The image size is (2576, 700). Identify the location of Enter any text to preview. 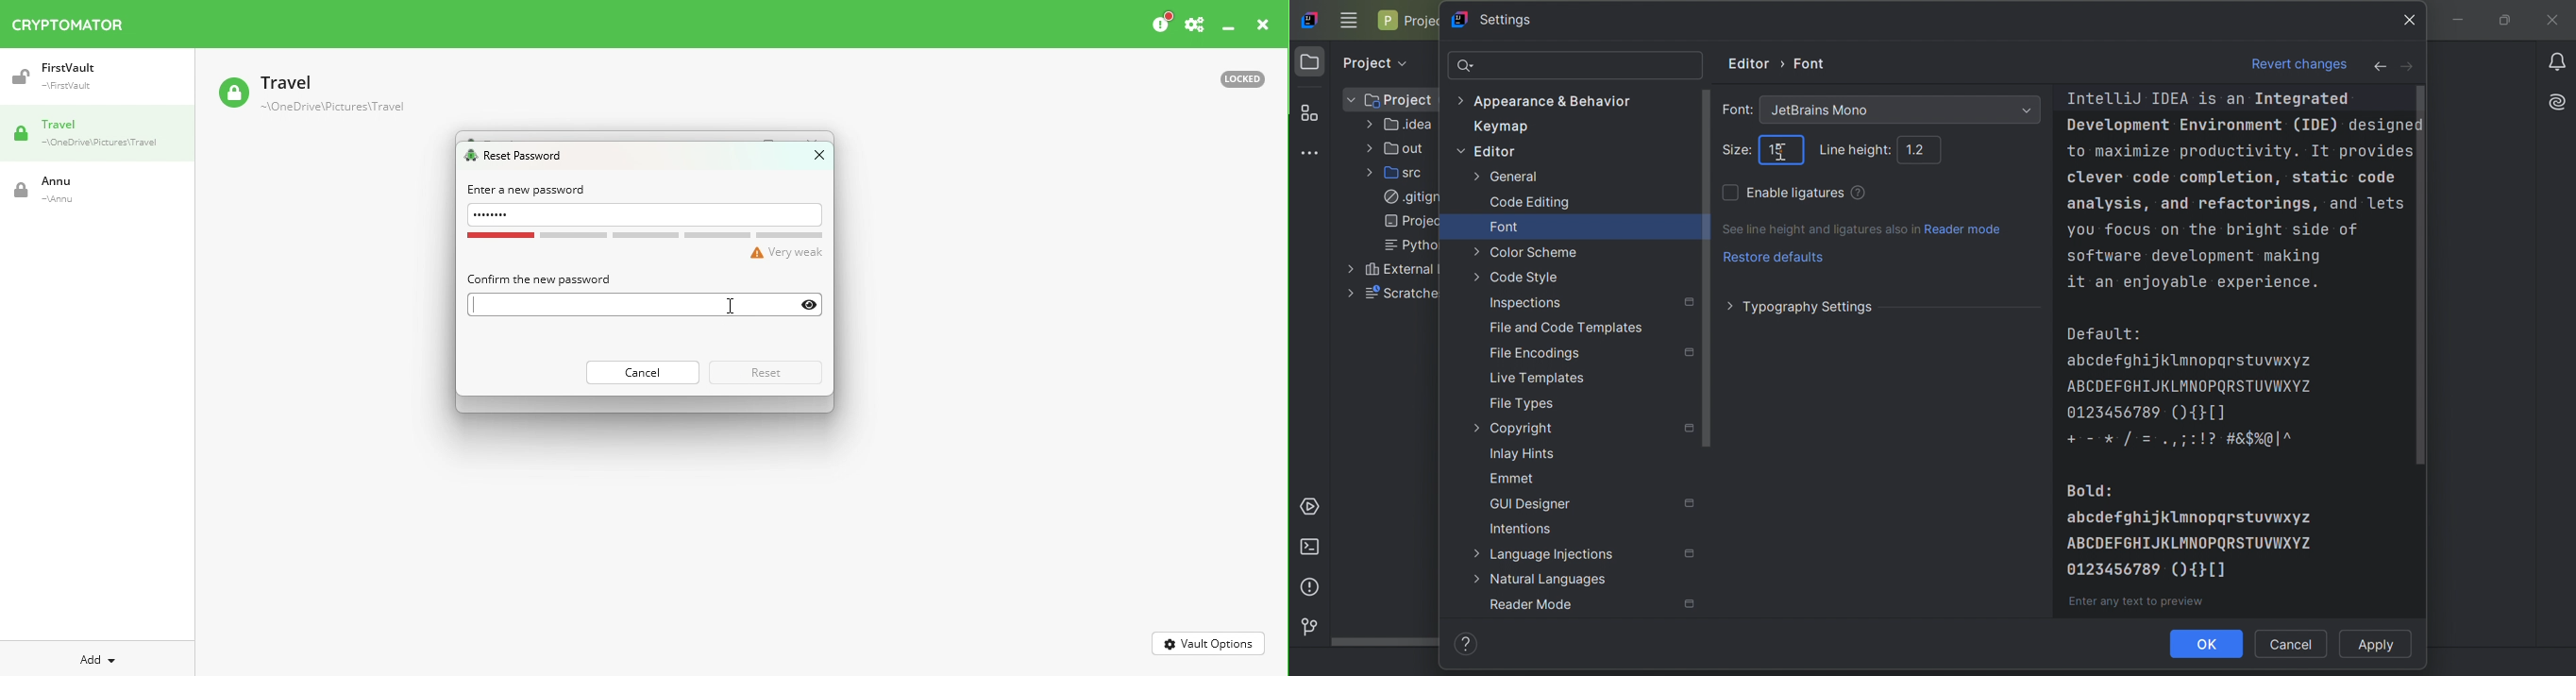
(2134, 604).